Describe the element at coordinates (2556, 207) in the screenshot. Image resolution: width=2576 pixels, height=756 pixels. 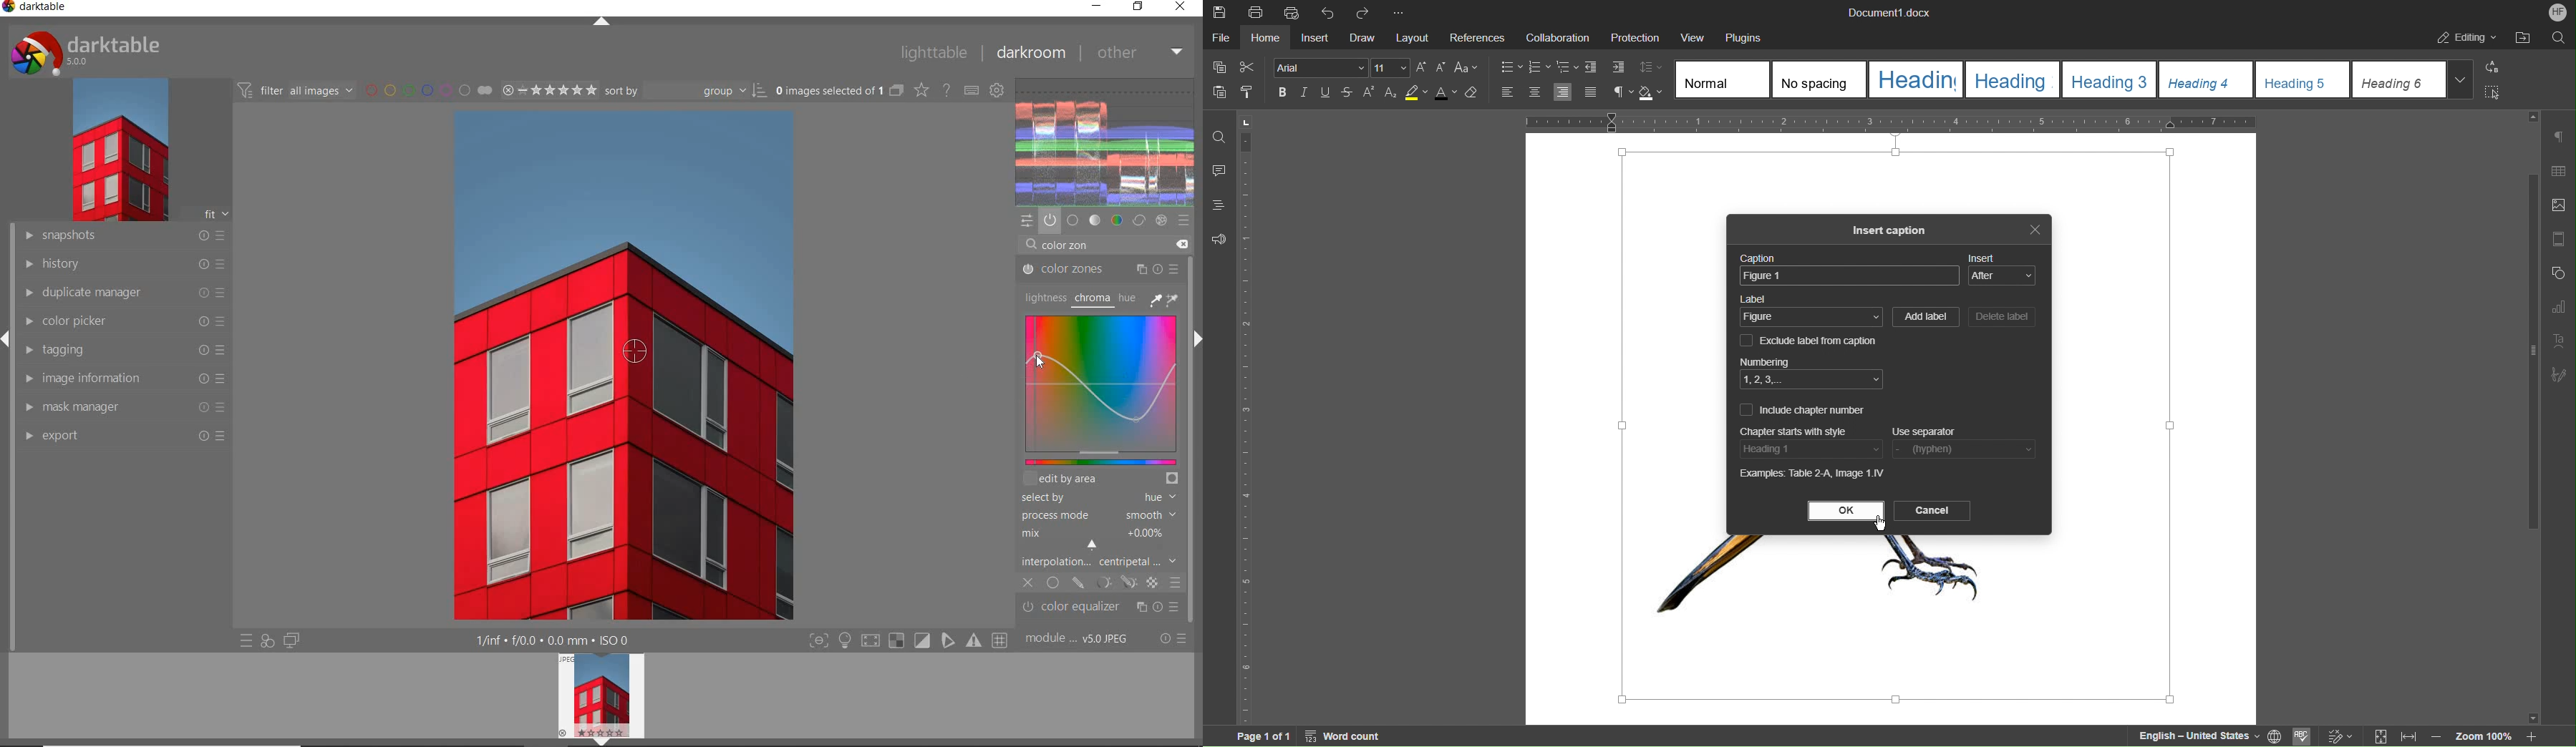
I see `Insert Image` at that location.